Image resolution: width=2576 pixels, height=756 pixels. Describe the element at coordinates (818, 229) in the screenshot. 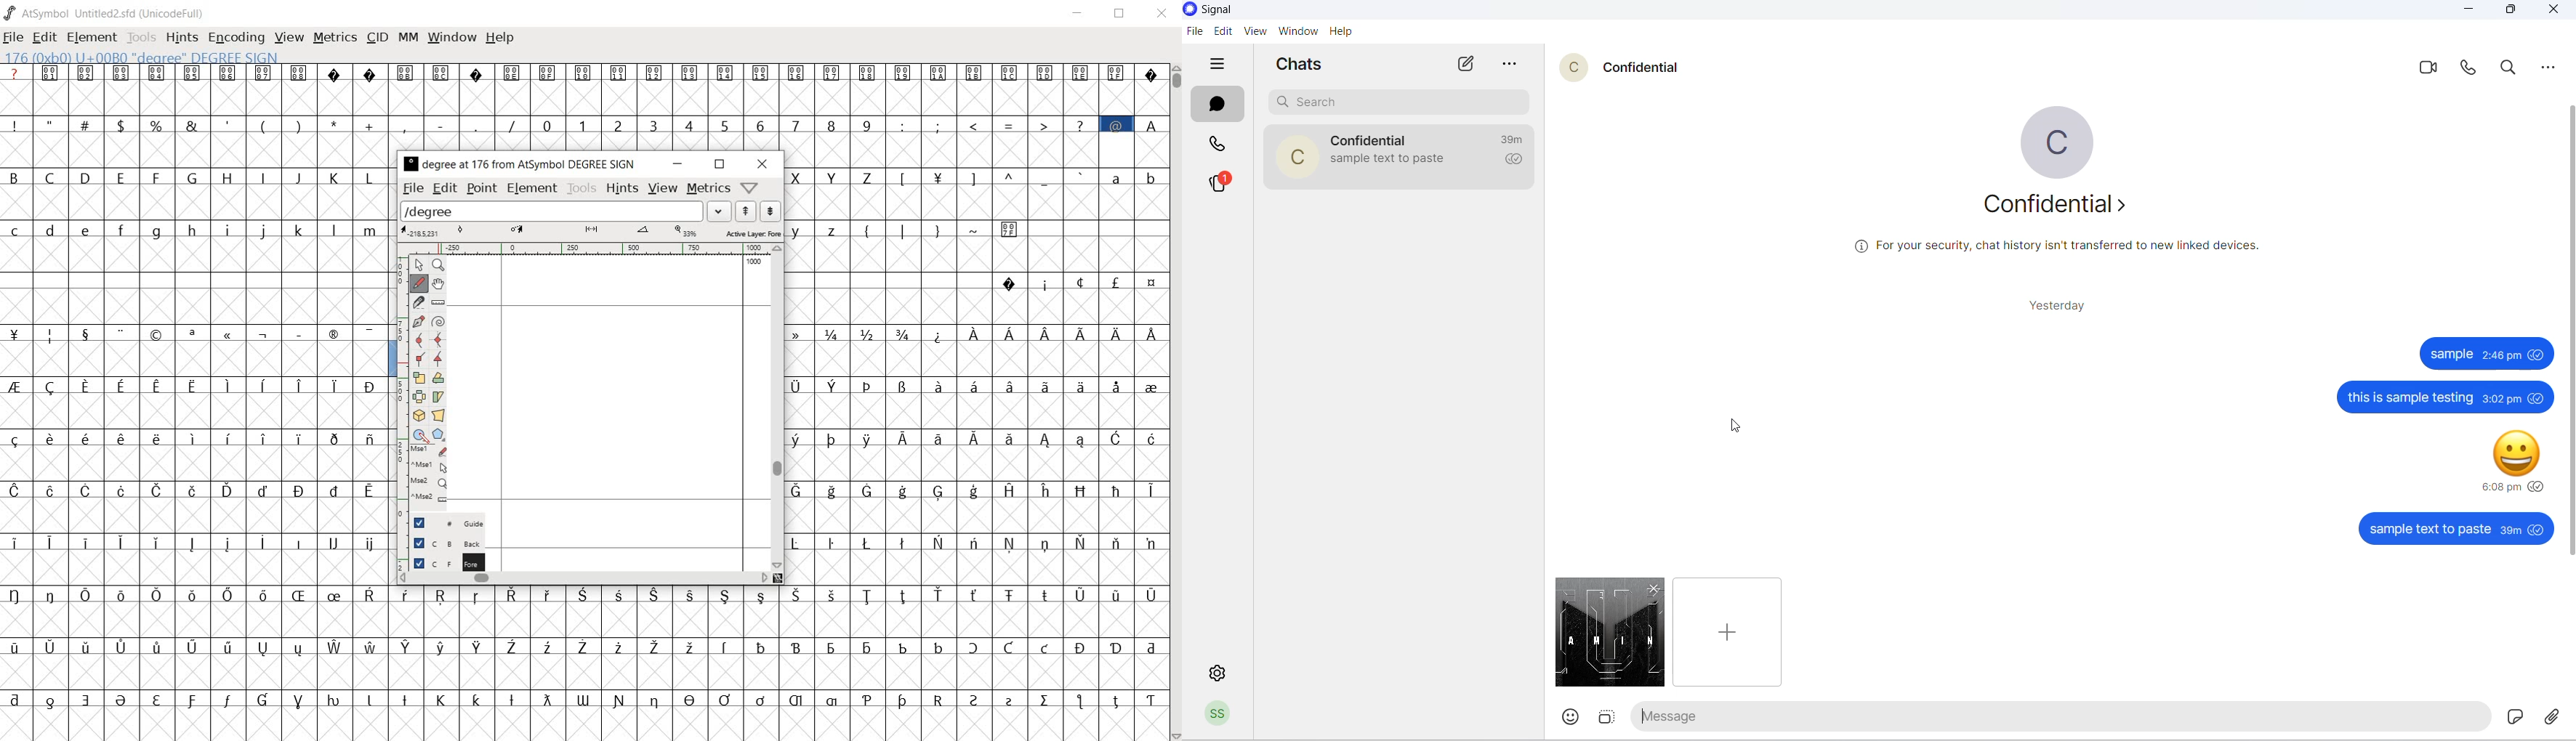

I see `y z` at that location.